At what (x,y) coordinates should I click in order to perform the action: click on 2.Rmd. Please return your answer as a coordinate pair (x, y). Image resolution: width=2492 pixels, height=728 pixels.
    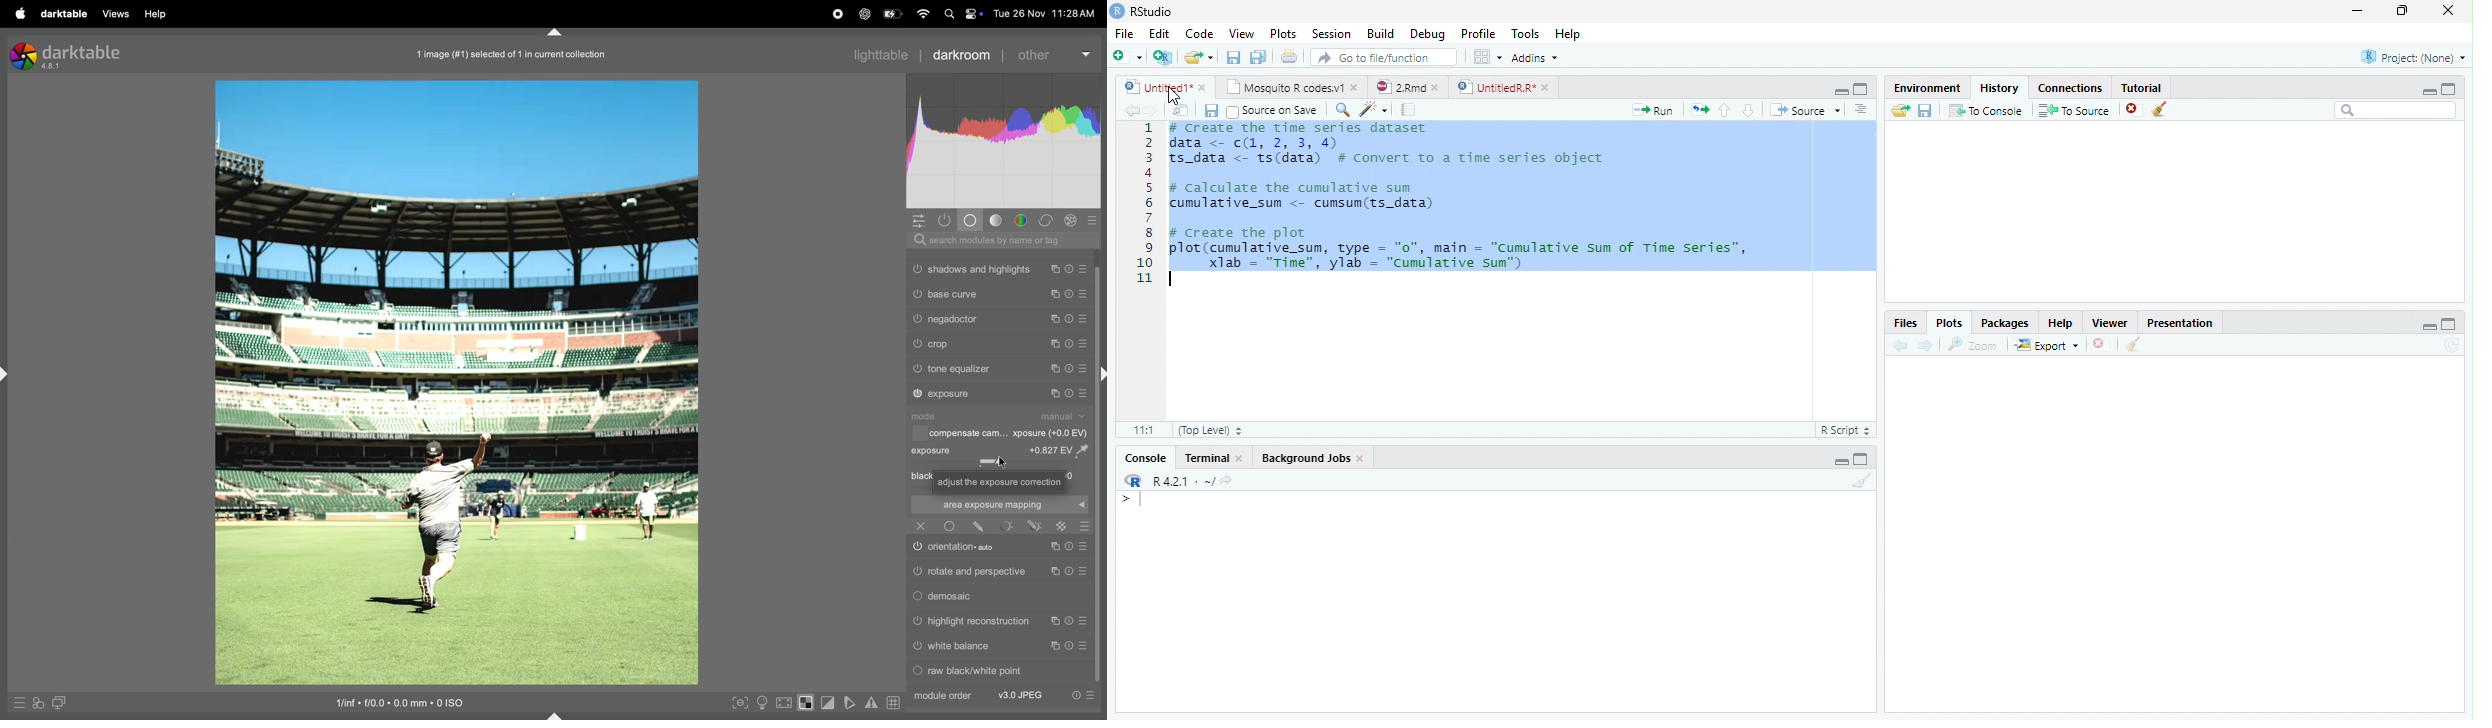
    Looking at the image, I should click on (1410, 88).